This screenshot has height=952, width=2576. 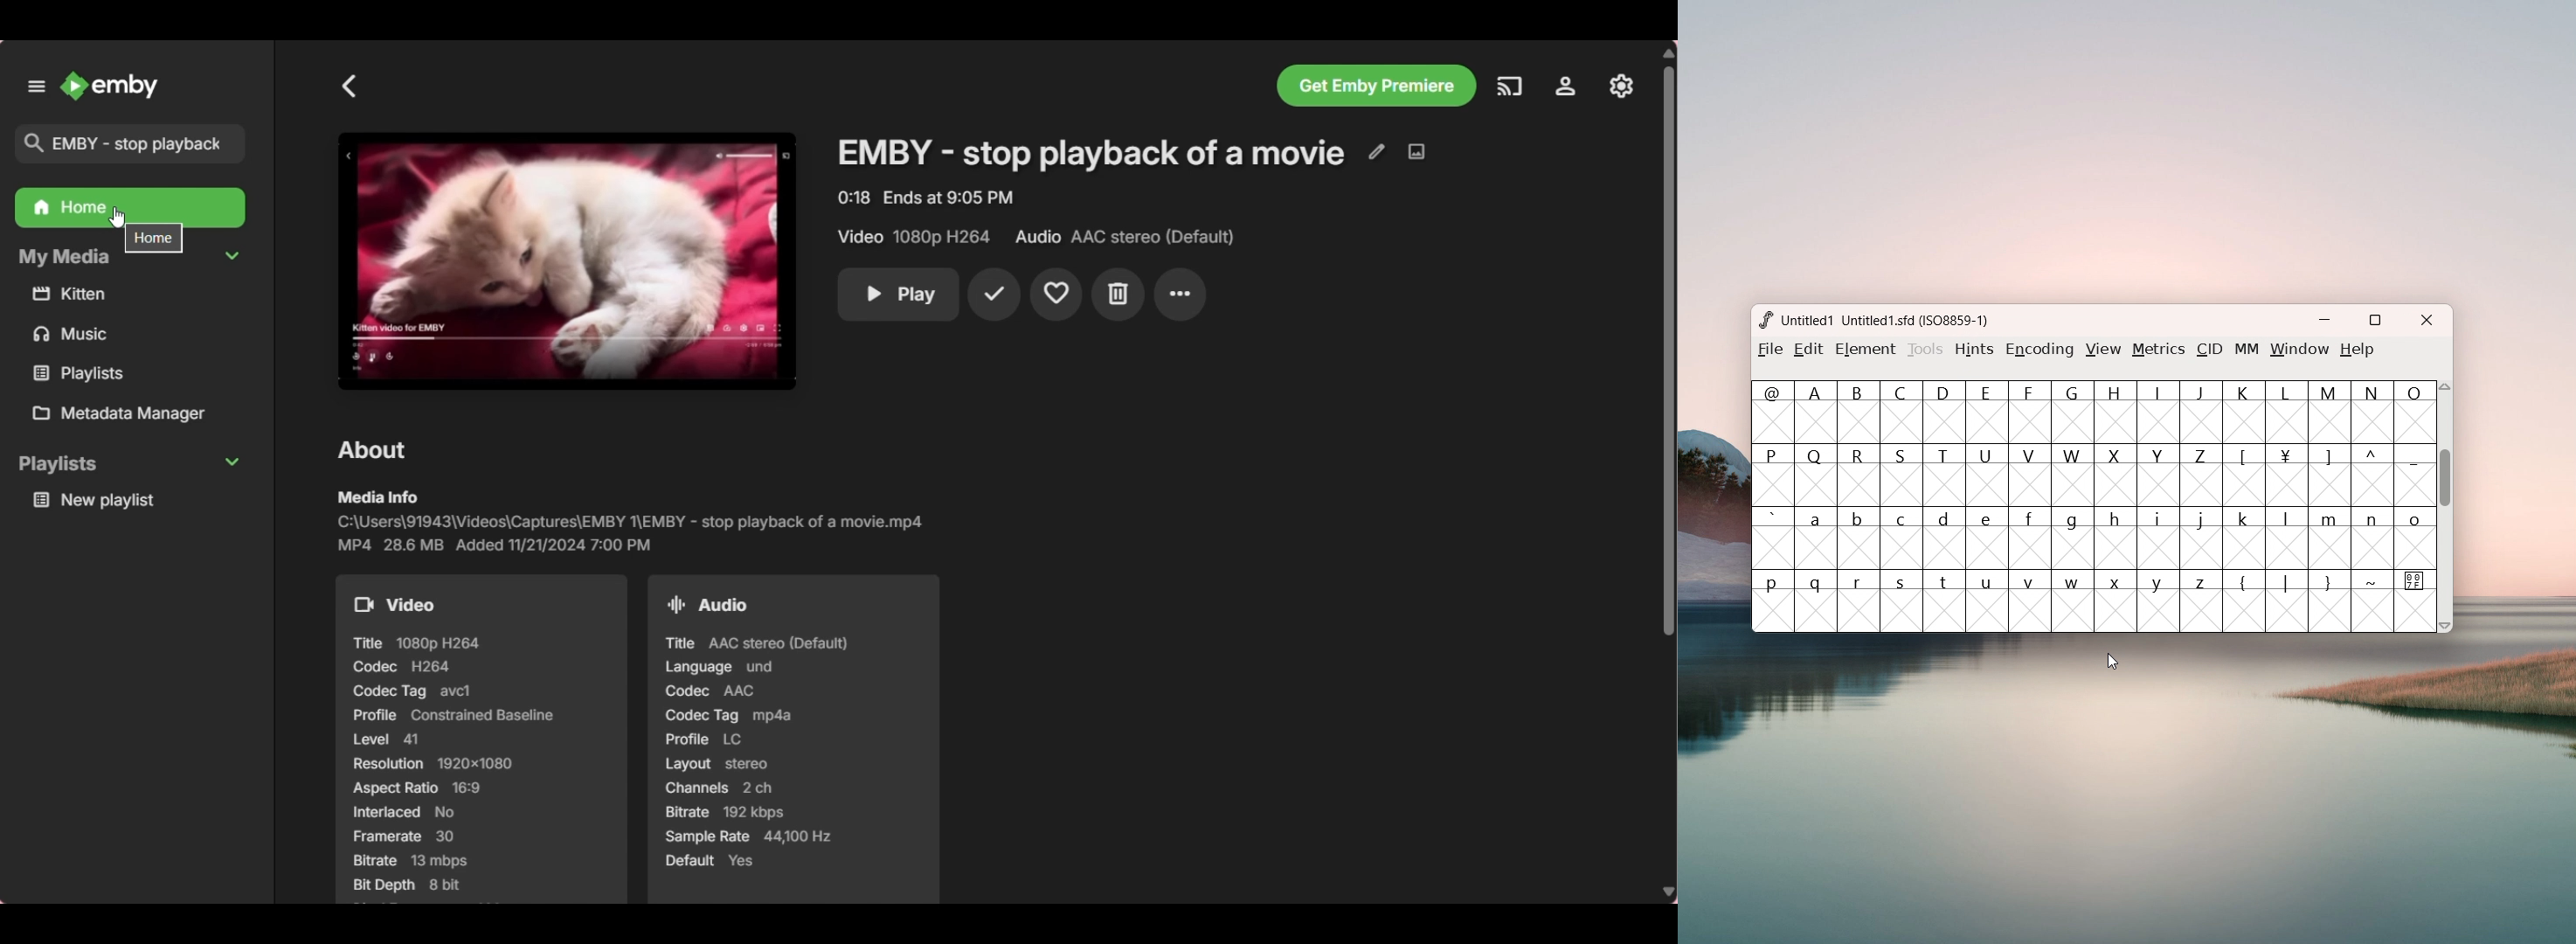 I want to click on R, so click(x=1859, y=475).